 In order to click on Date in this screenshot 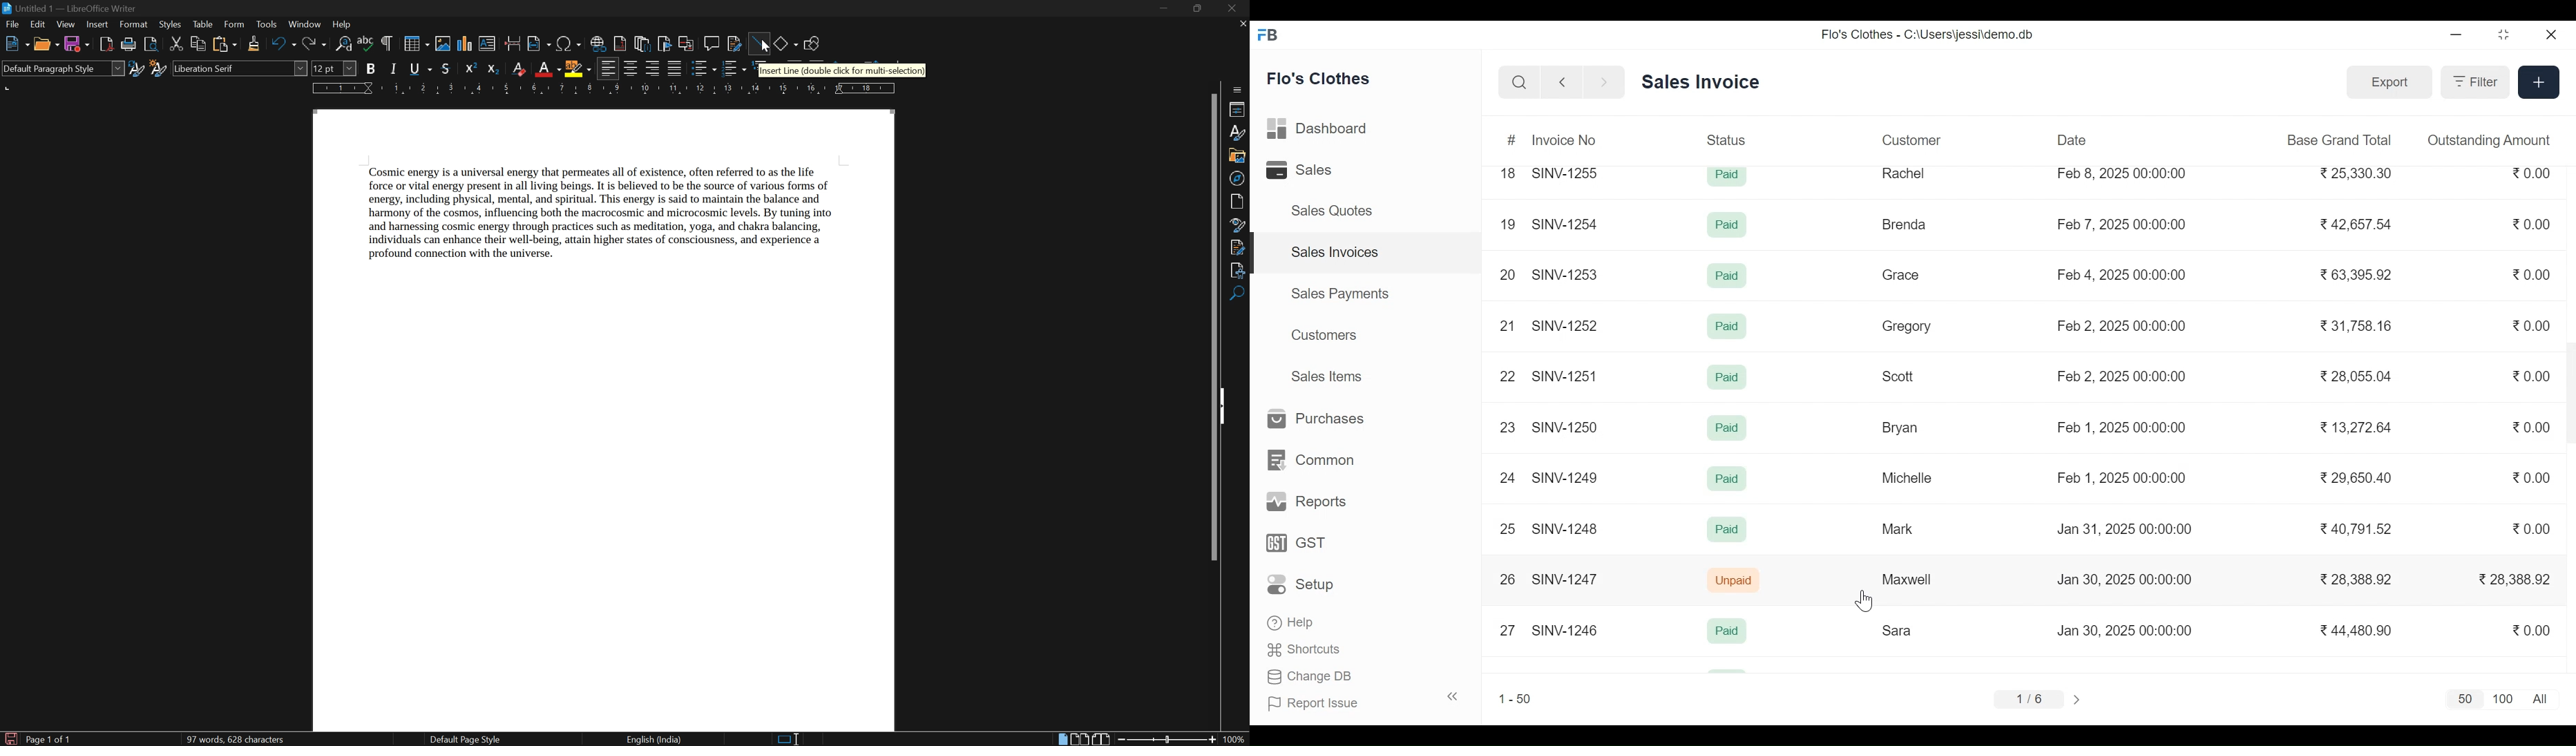, I will do `click(2072, 140)`.